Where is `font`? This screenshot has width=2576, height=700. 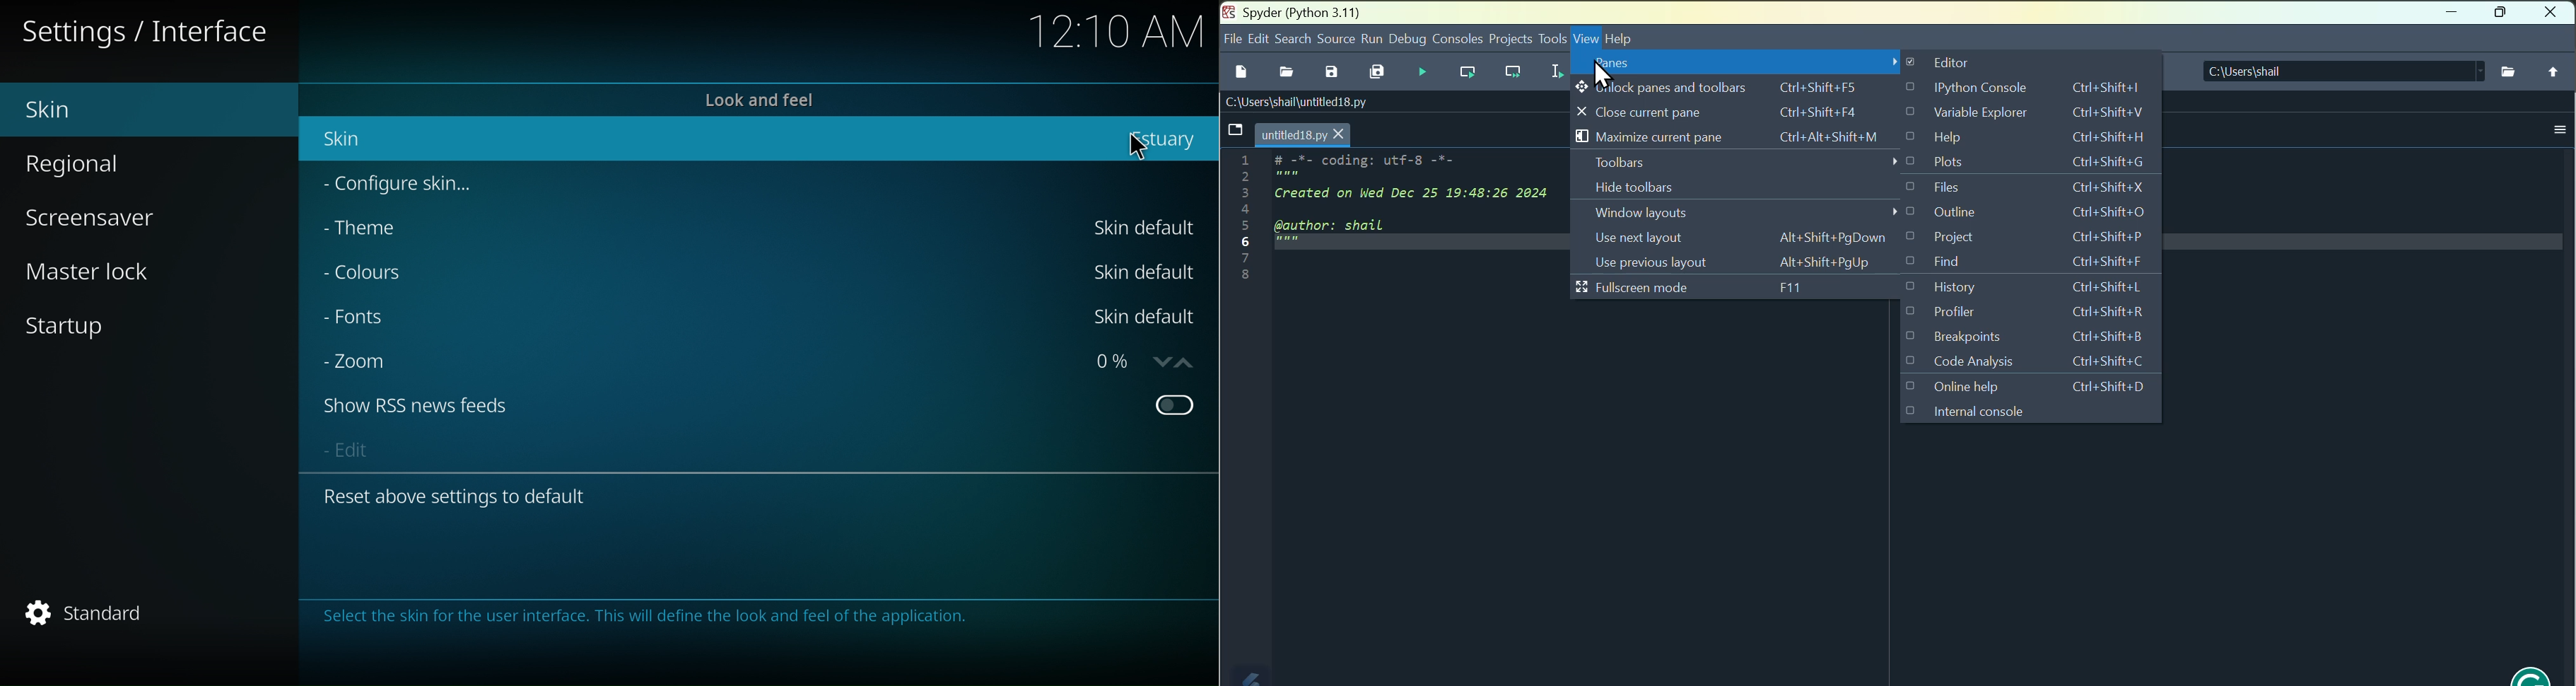 font is located at coordinates (351, 315).